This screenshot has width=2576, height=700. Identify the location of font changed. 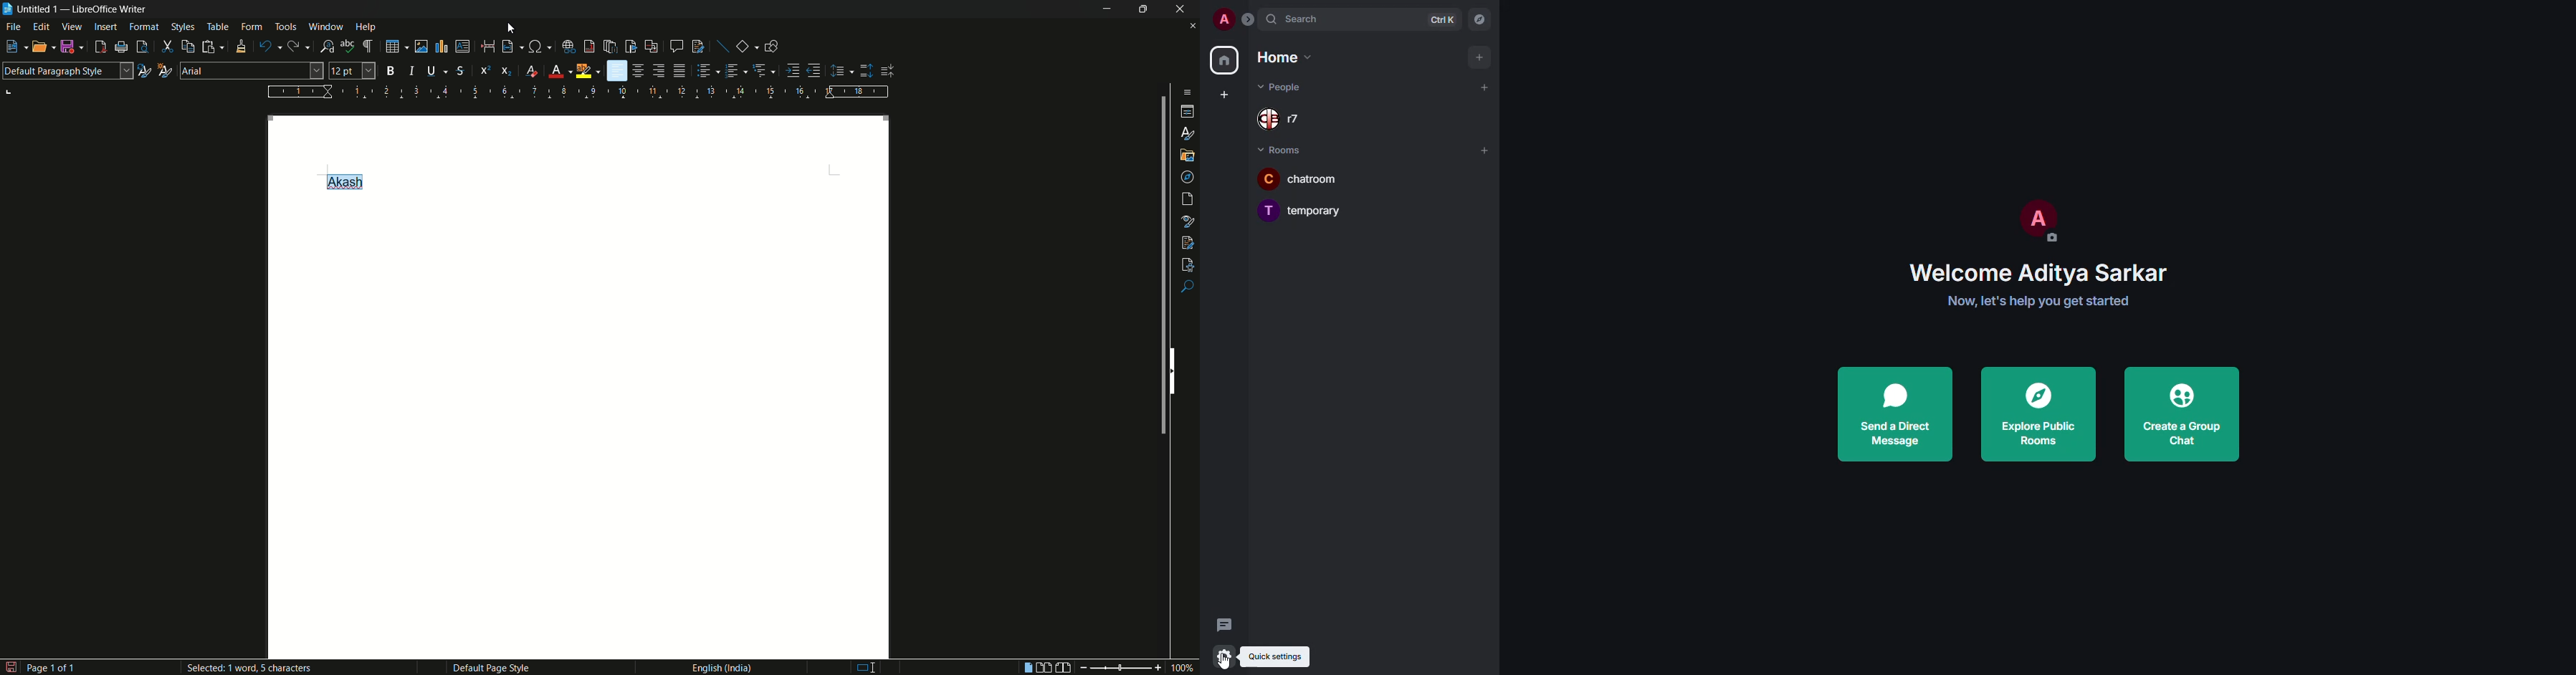
(343, 181).